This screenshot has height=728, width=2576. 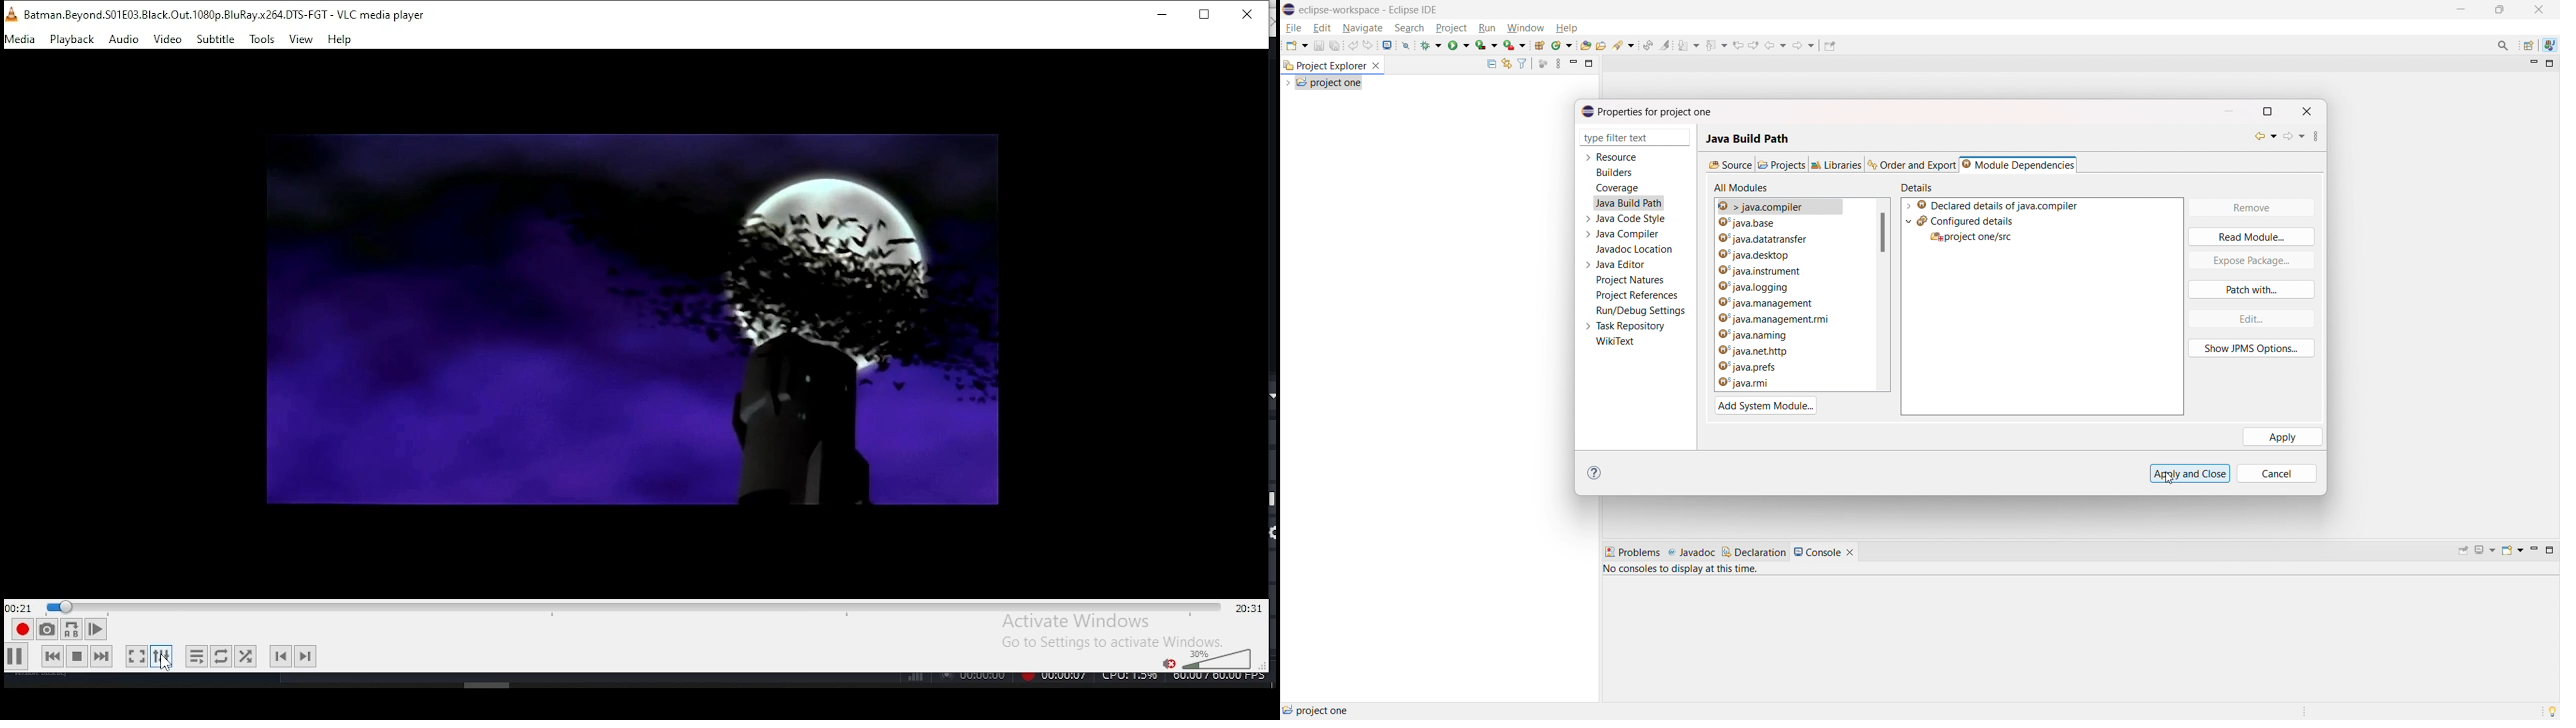 I want to click on type filter text, so click(x=1626, y=138).